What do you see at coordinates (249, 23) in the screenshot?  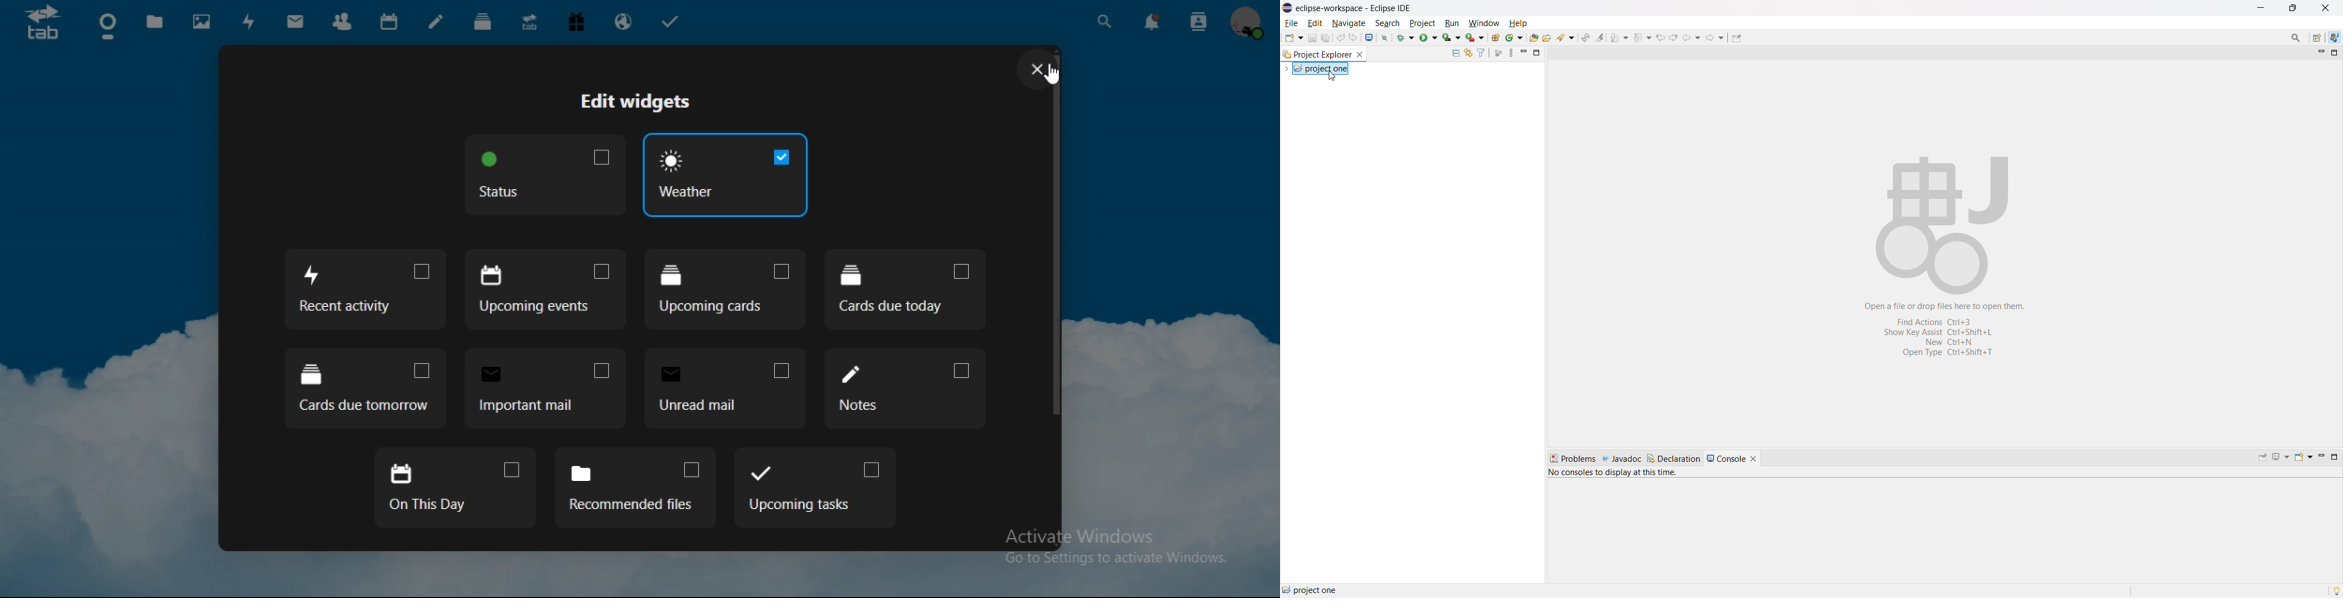 I see `activity` at bounding box center [249, 23].